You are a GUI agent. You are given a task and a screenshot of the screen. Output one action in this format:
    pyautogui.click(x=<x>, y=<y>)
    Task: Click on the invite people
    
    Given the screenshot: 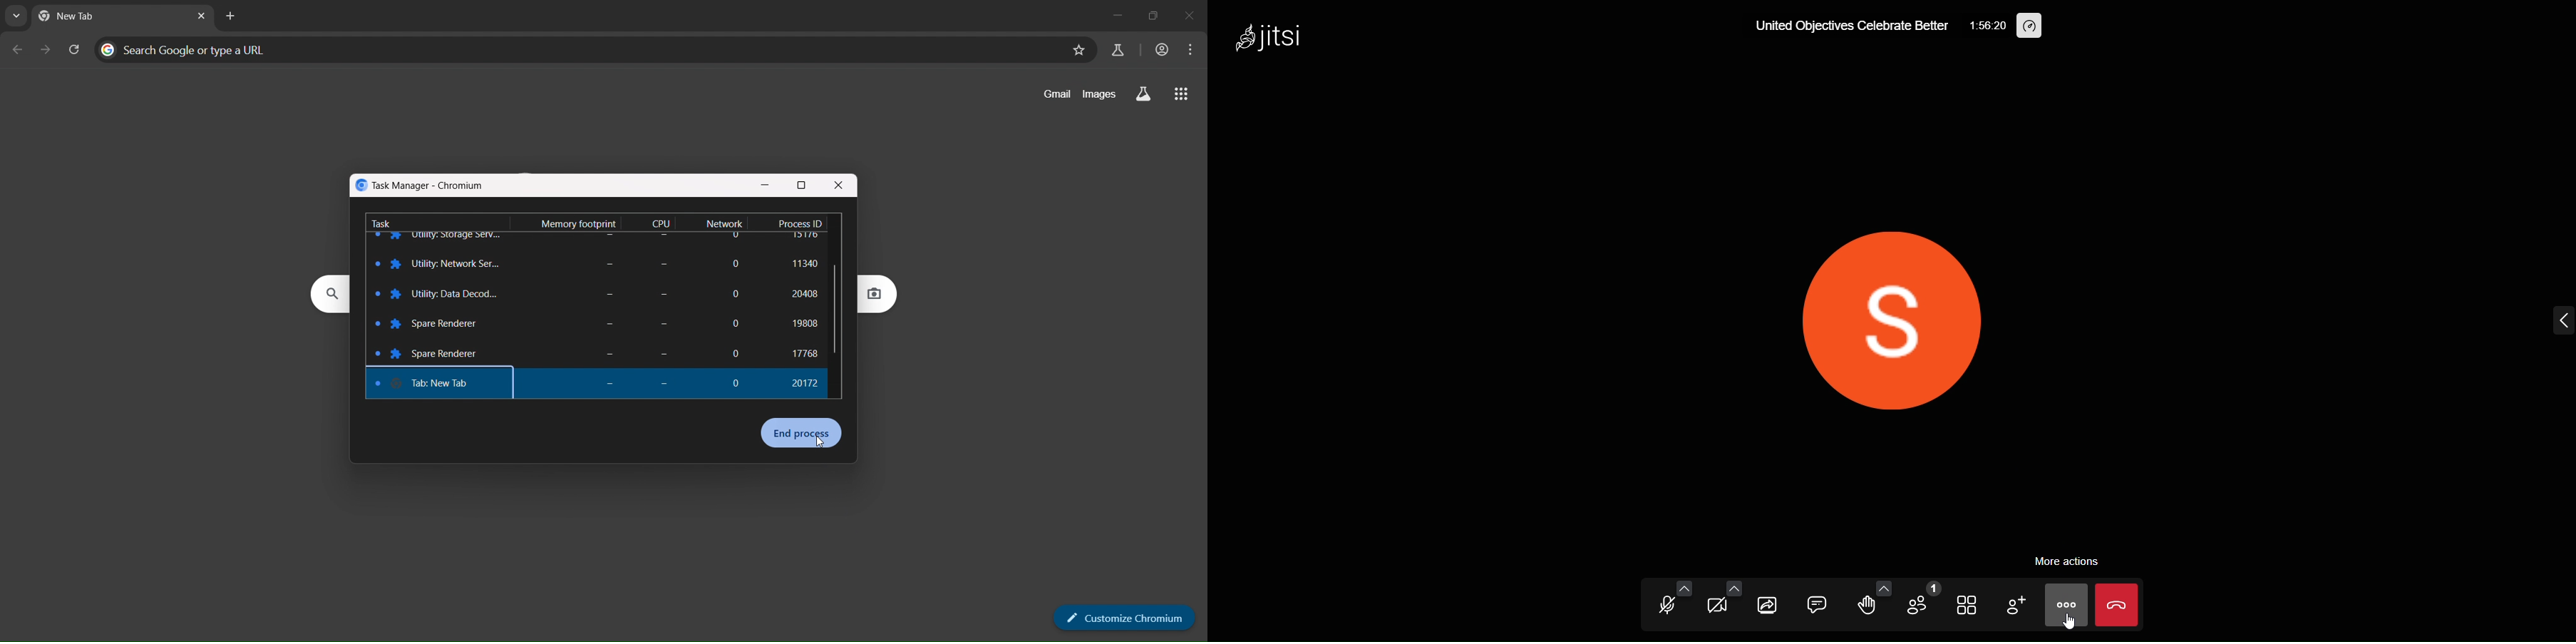 What is the action you would take?
    pyautogui.click(x=2015, y=606)
    